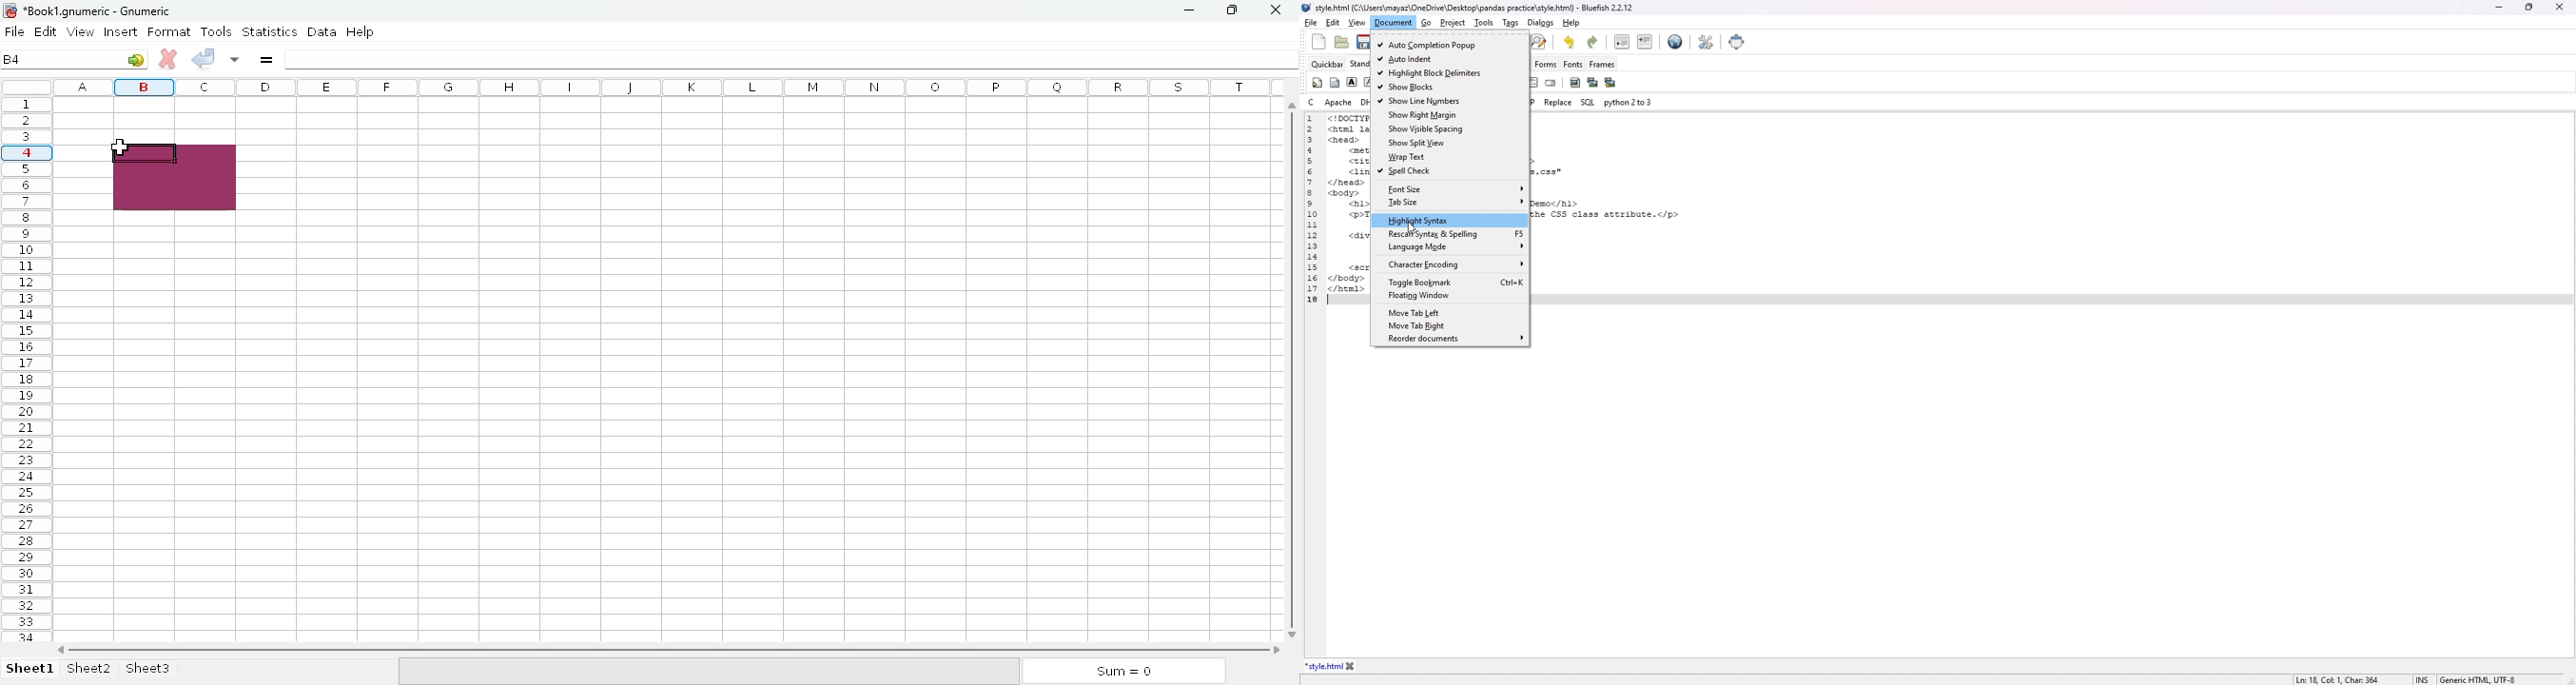  Describe the element at coordinates (1333, 23) in the screenshot. I see `edit` at that location.